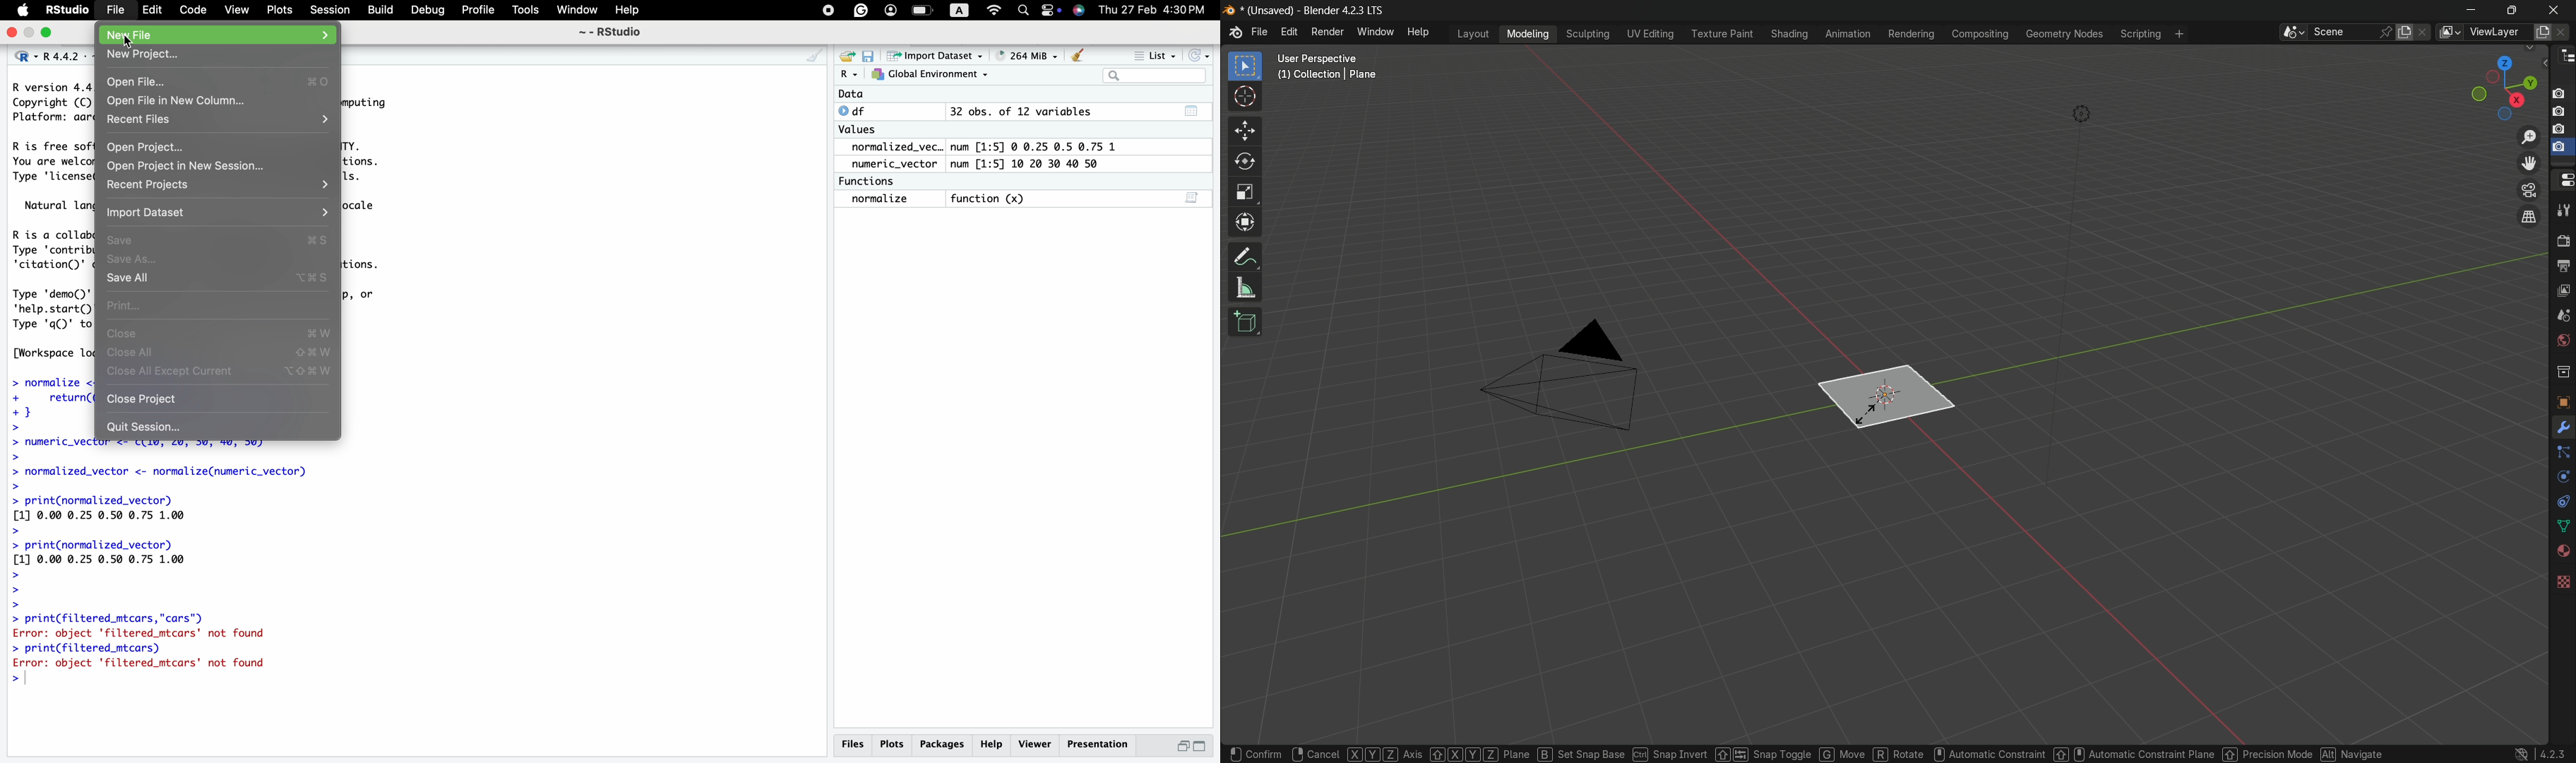  Describe the element at coordinates (222, 374) in the screenshot. I see `close all except current` at that location.